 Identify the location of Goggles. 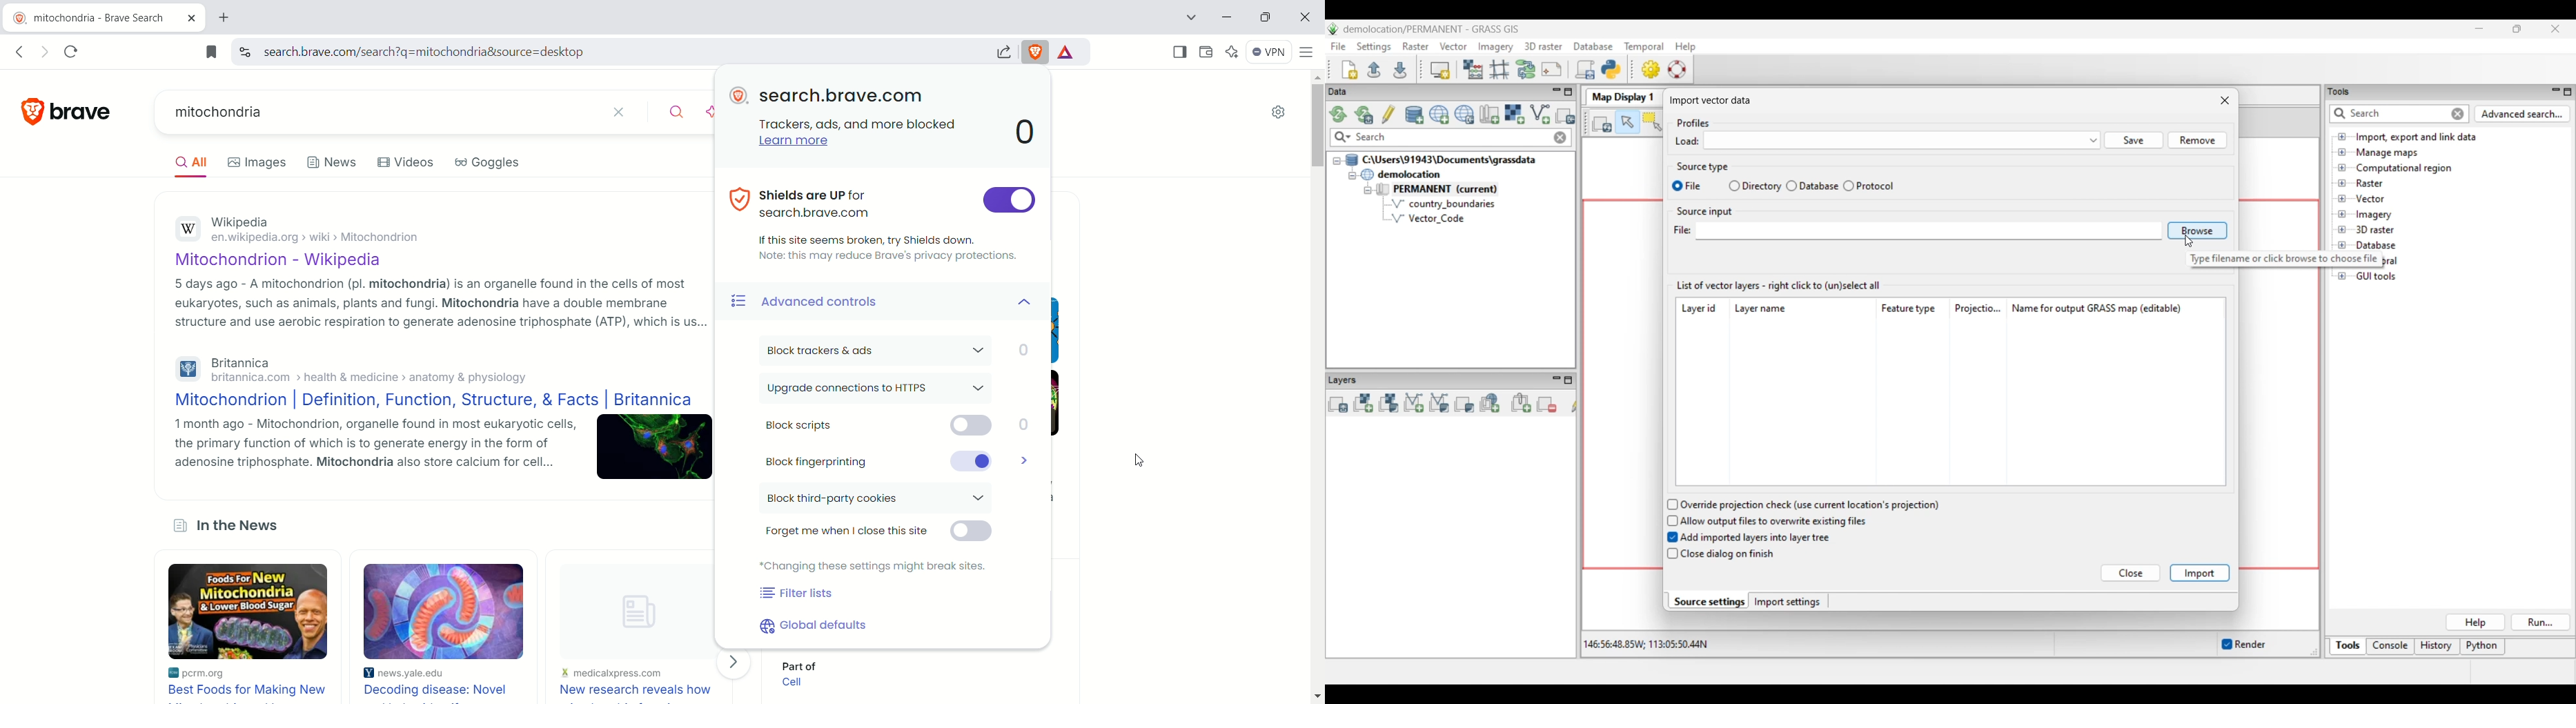
(489, 163).